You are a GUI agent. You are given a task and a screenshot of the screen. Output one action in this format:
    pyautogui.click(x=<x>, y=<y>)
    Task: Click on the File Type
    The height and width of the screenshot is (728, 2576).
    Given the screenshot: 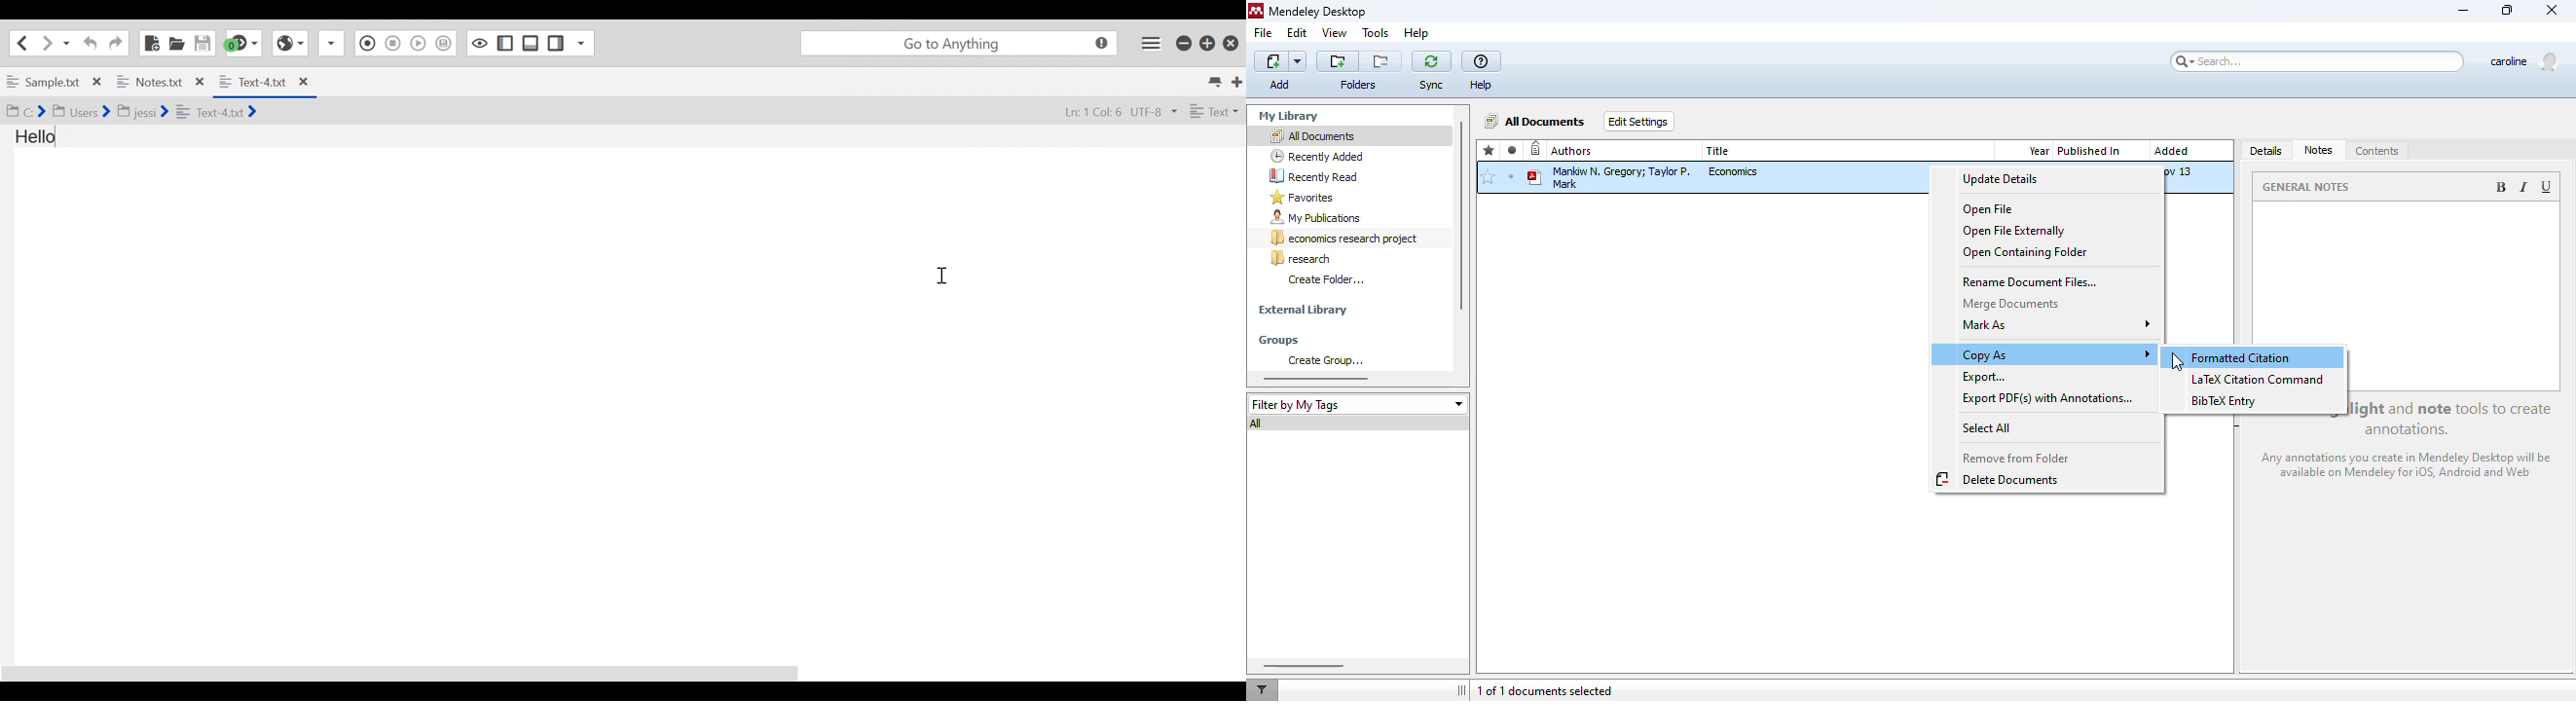 What is the action you would take?
    pyautogui.click(x=1214, y=110)
    